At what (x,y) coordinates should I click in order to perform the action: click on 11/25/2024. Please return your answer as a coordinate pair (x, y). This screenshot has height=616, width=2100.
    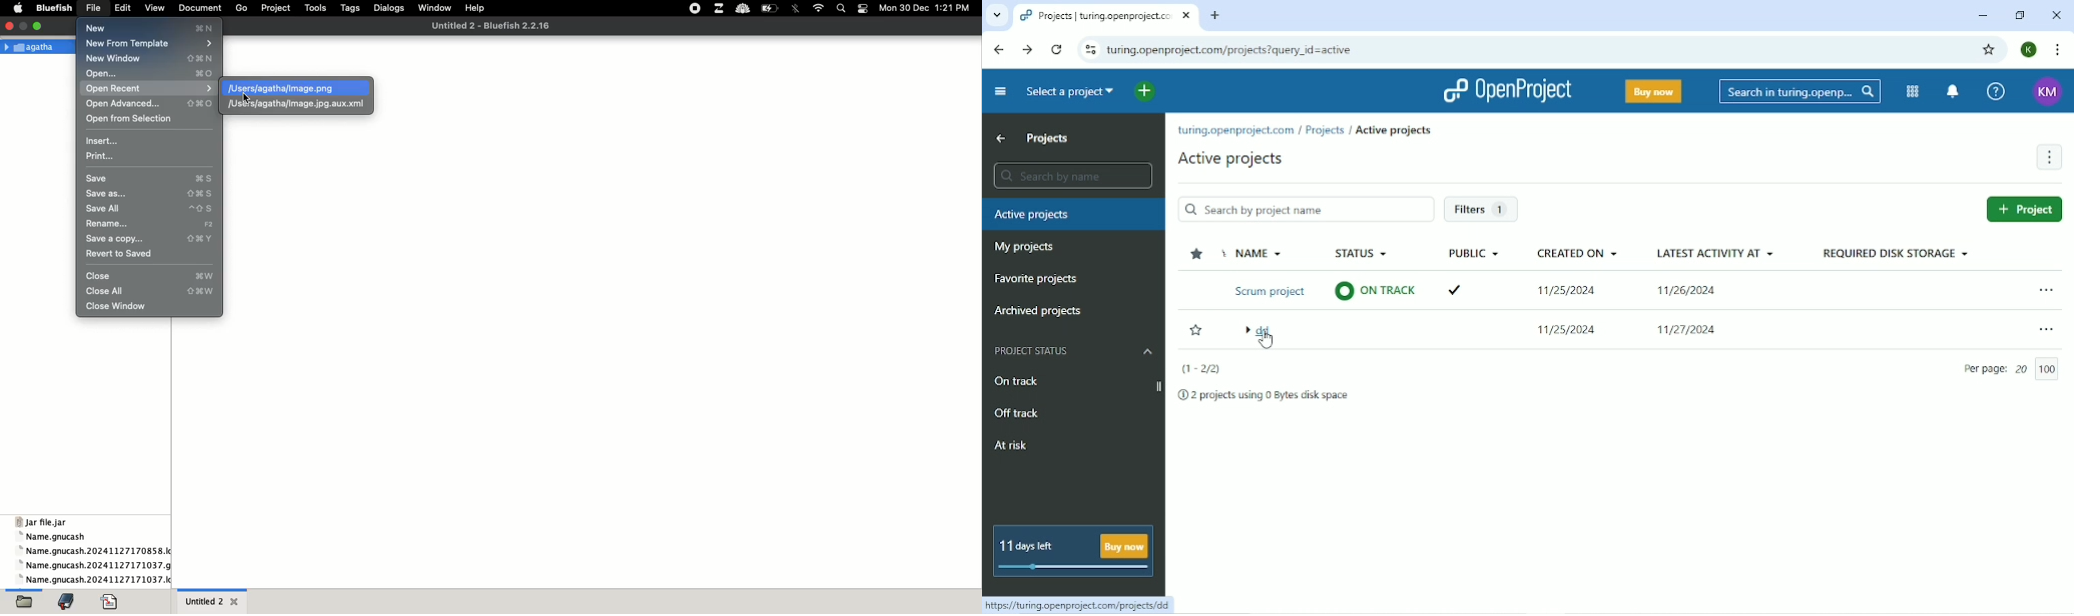
    Looking at the image, I should click on (1570, 330).